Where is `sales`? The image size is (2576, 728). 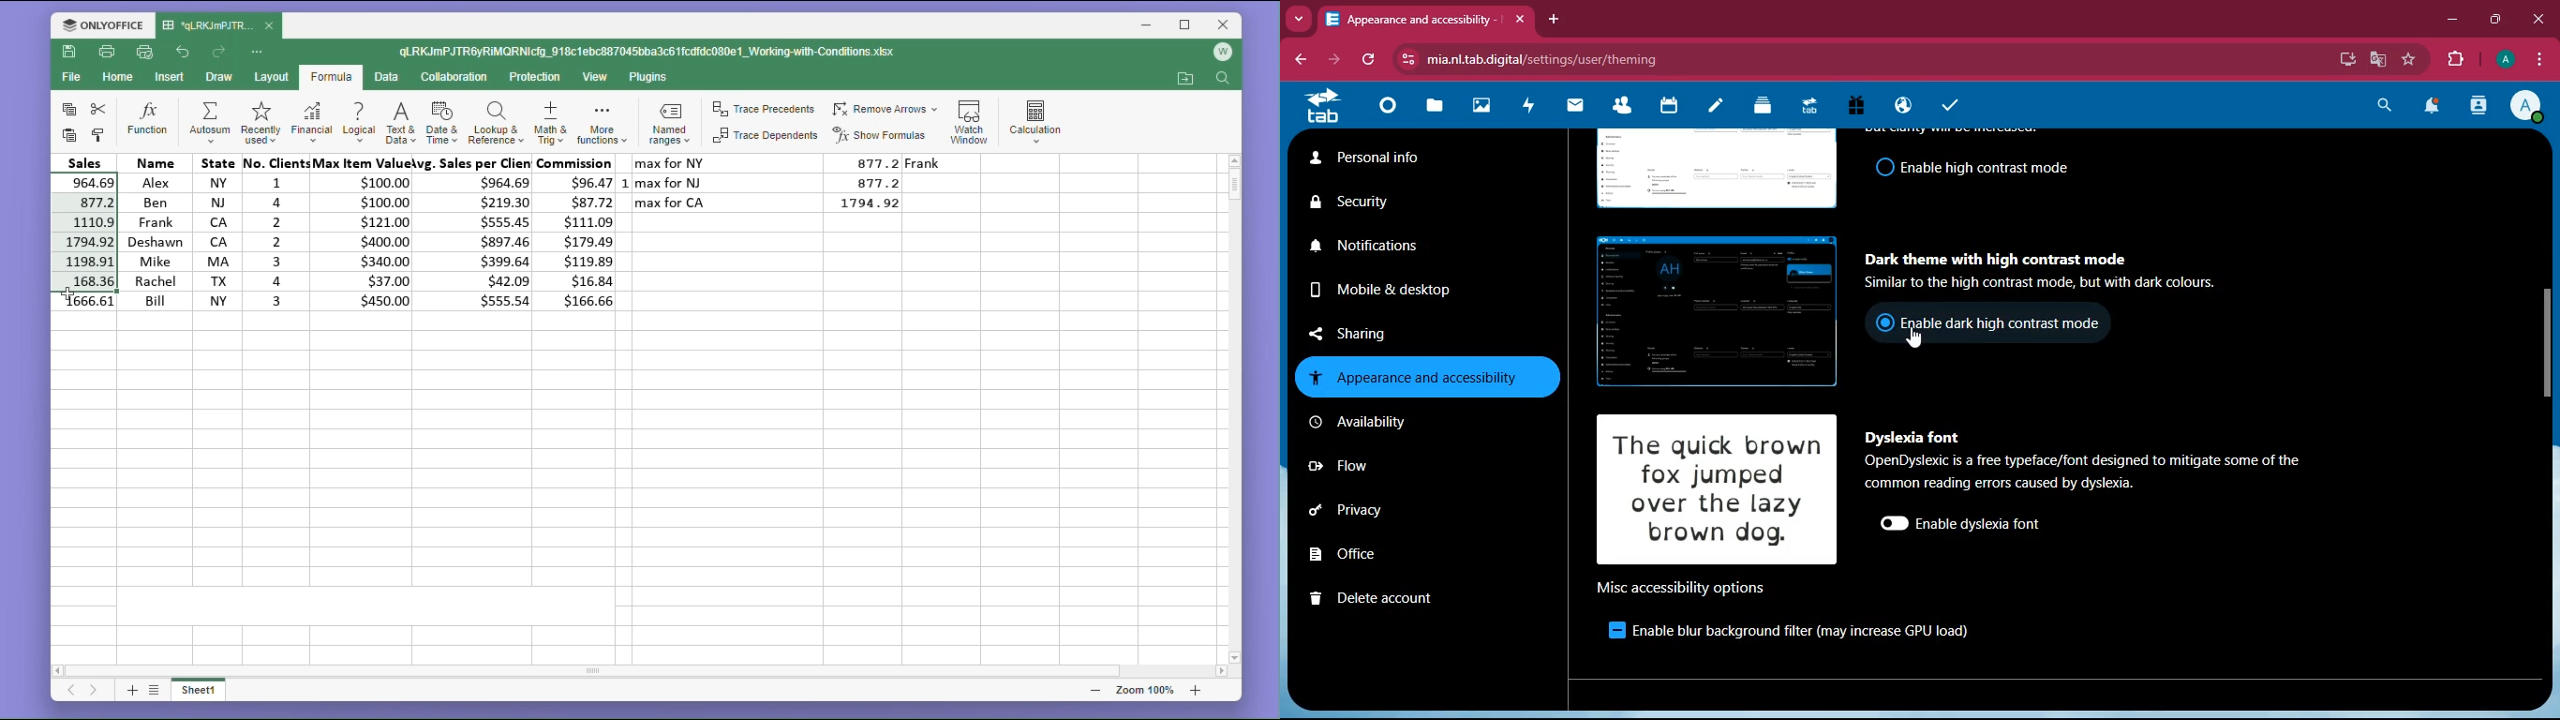
sales is located at coordinates (90, 161).